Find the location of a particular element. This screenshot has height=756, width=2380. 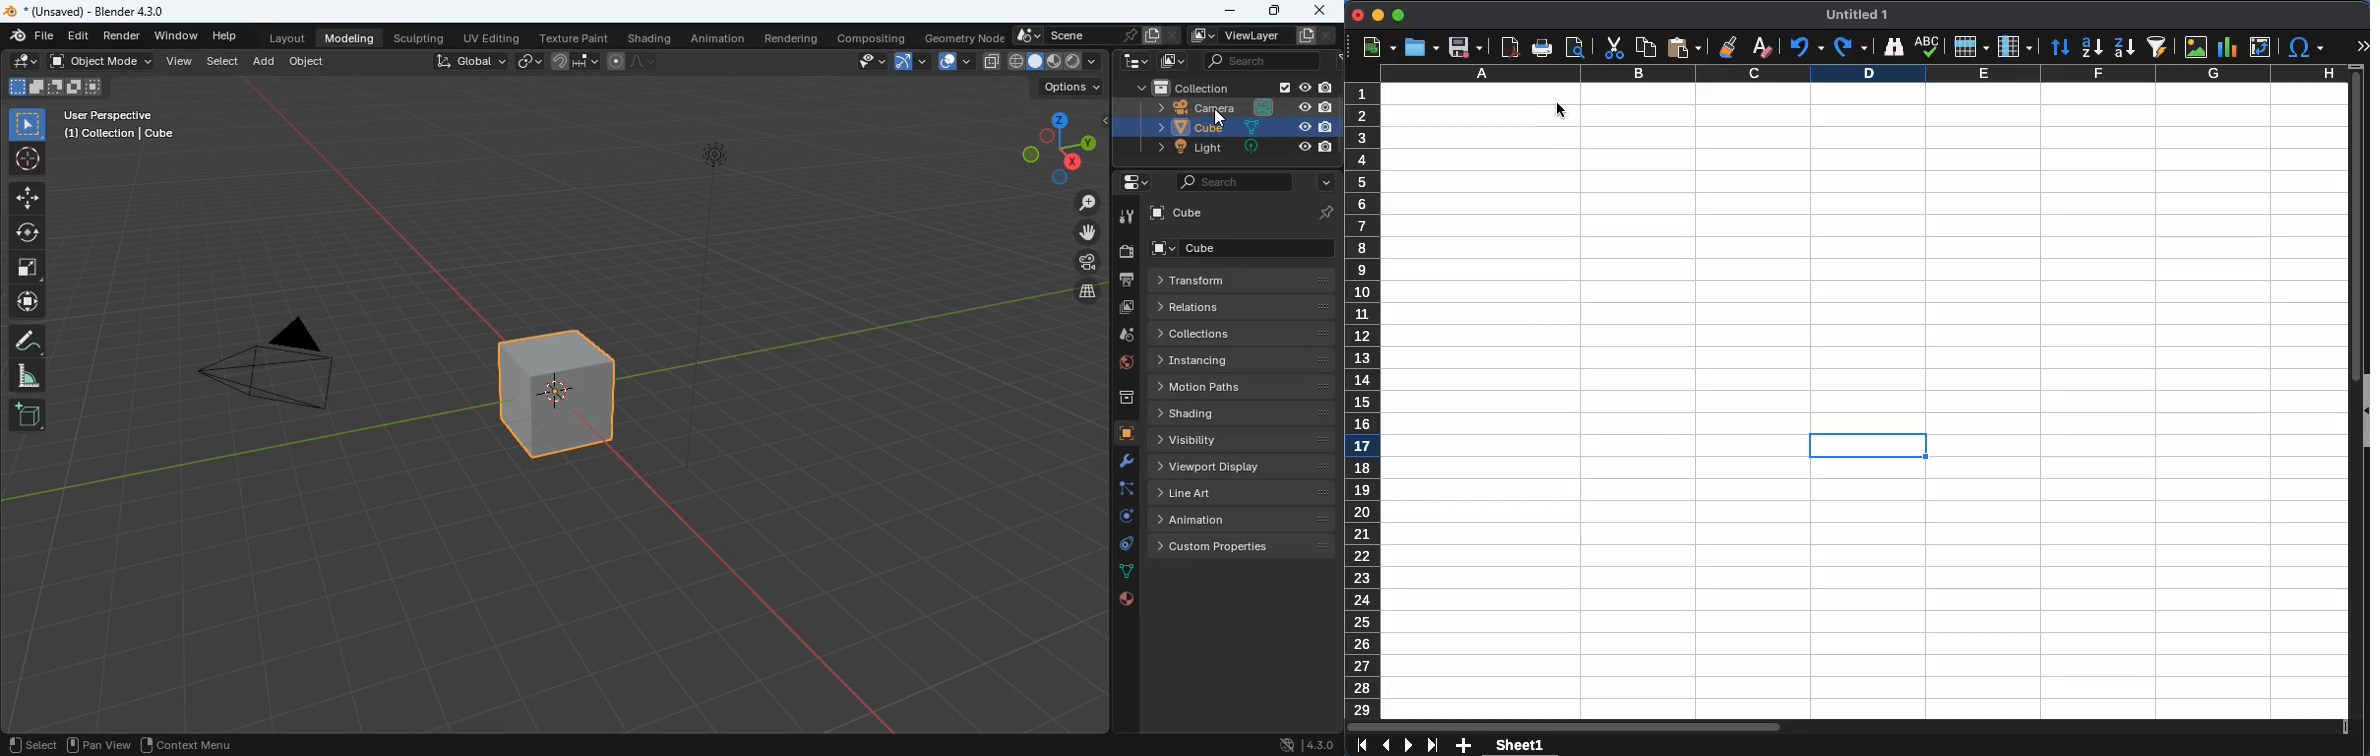

pivot table is located at coordinates (2262, 49).